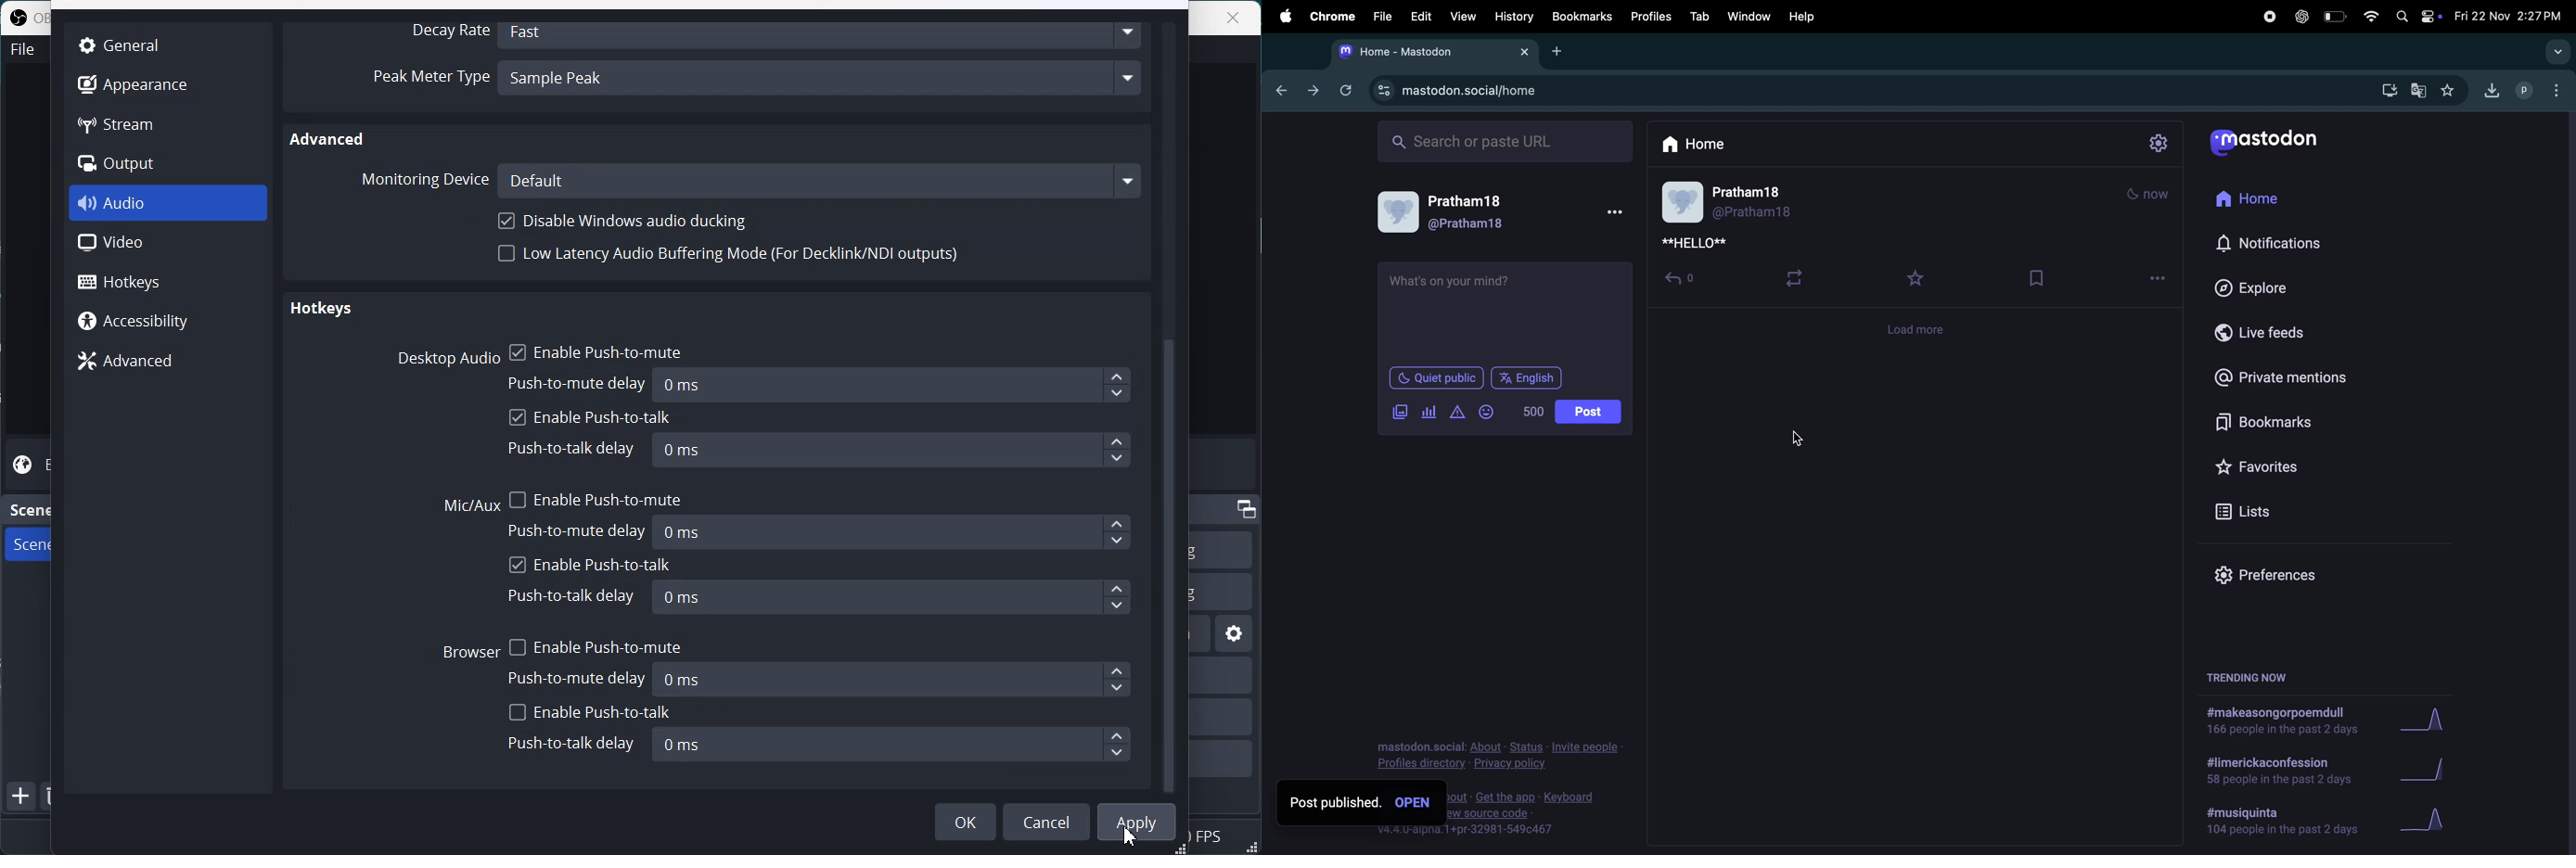 The image size is (2576, 868). I want to click on Disable Windows audio ducking, so click(626, 221).